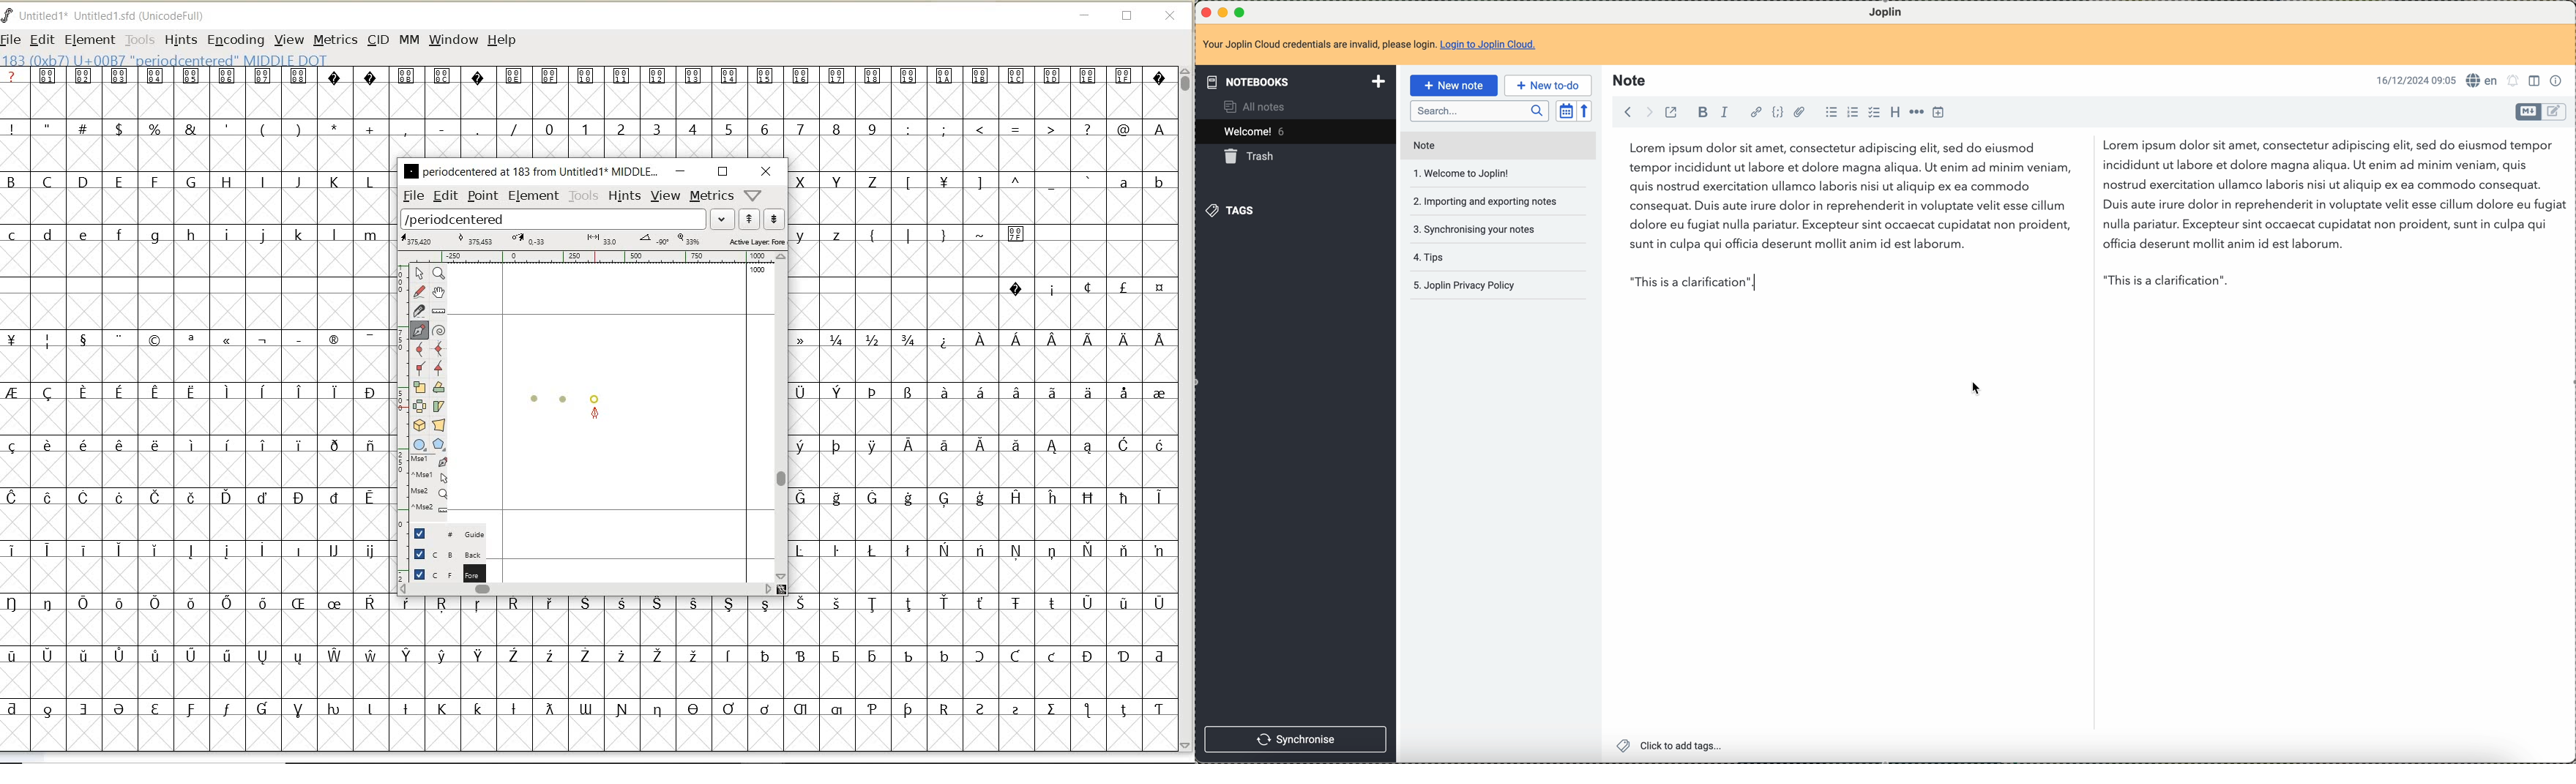 Image resolution: width=2576 pixels, height=784 pixels. What do you see at coordinates (827, 234) in the screenshot?
I see `lowercase letters` at bounding box center [827, 234].